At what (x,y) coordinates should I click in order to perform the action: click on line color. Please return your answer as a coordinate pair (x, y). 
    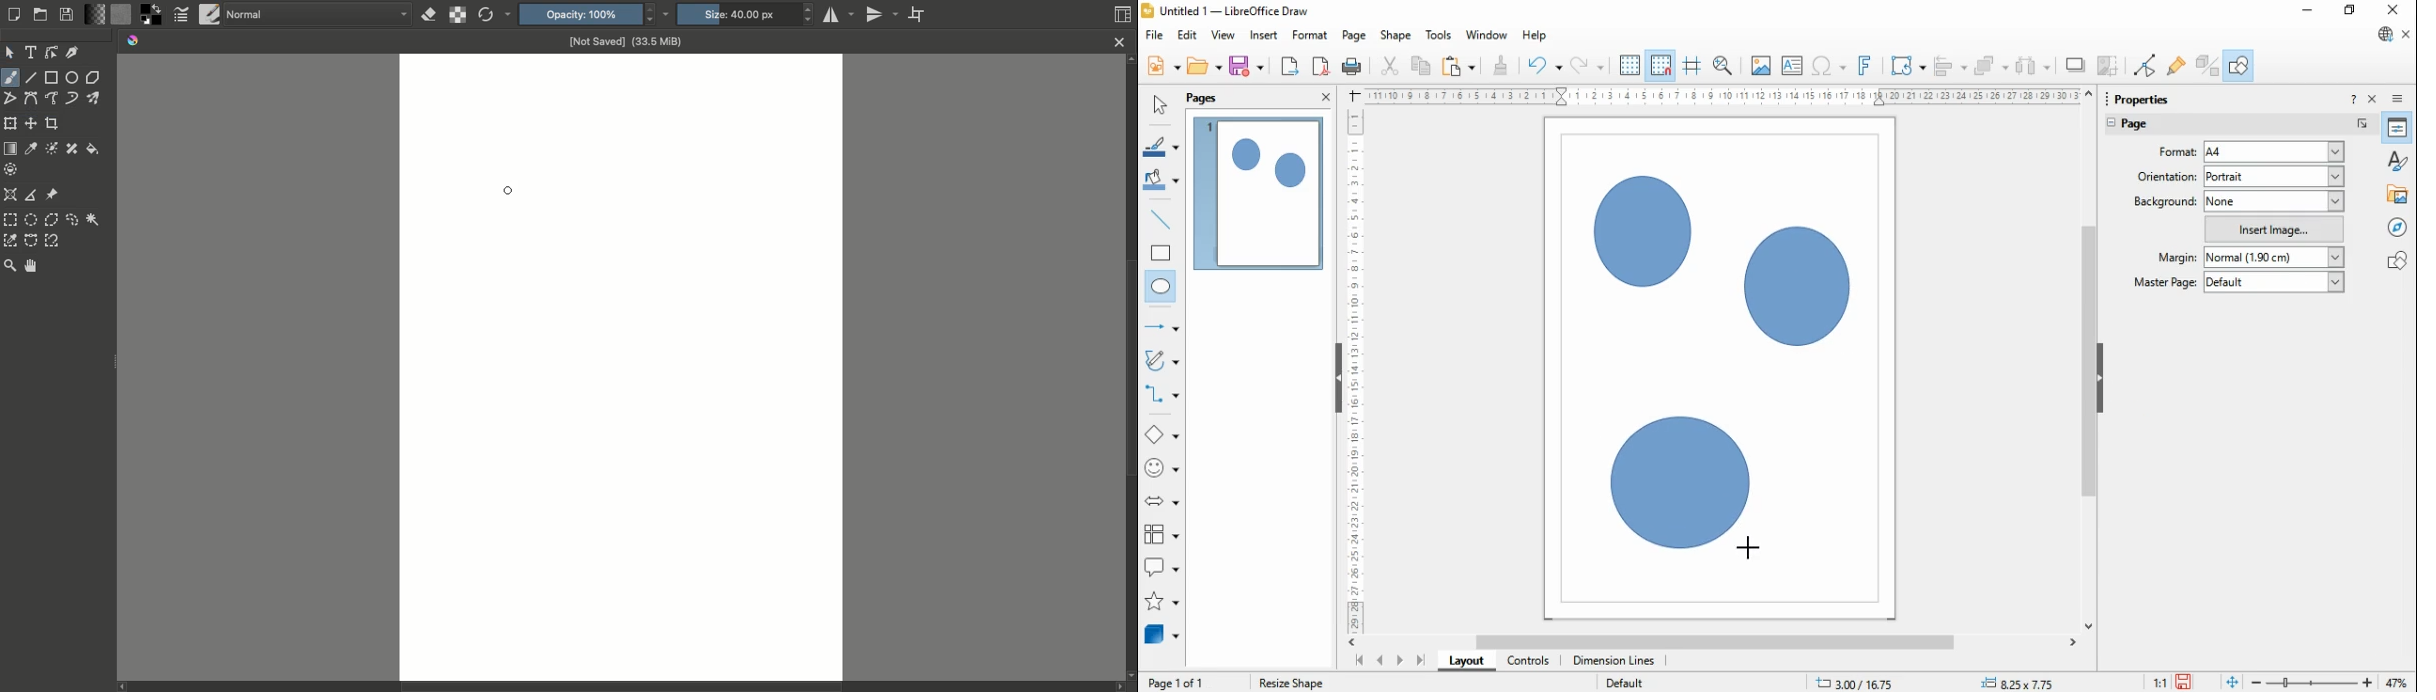
    Looking at the image, I should click on (1163, 146).